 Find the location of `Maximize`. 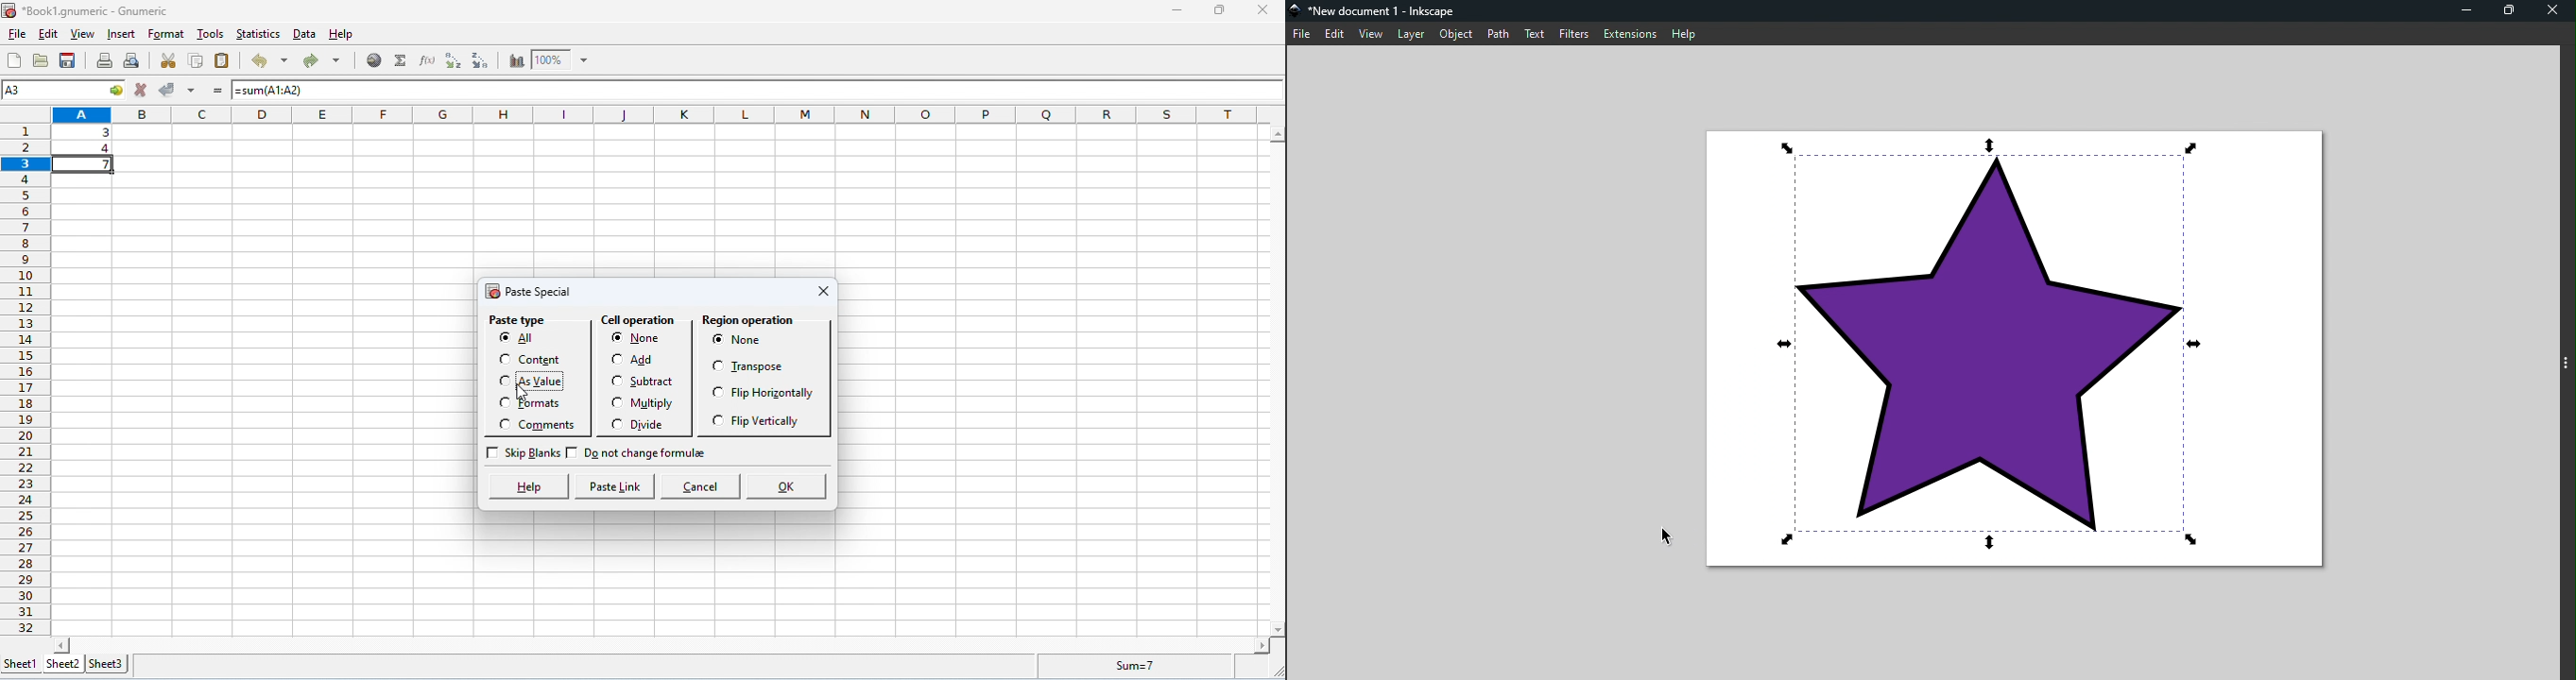

Maximize is located at coordinates (2509, 10).